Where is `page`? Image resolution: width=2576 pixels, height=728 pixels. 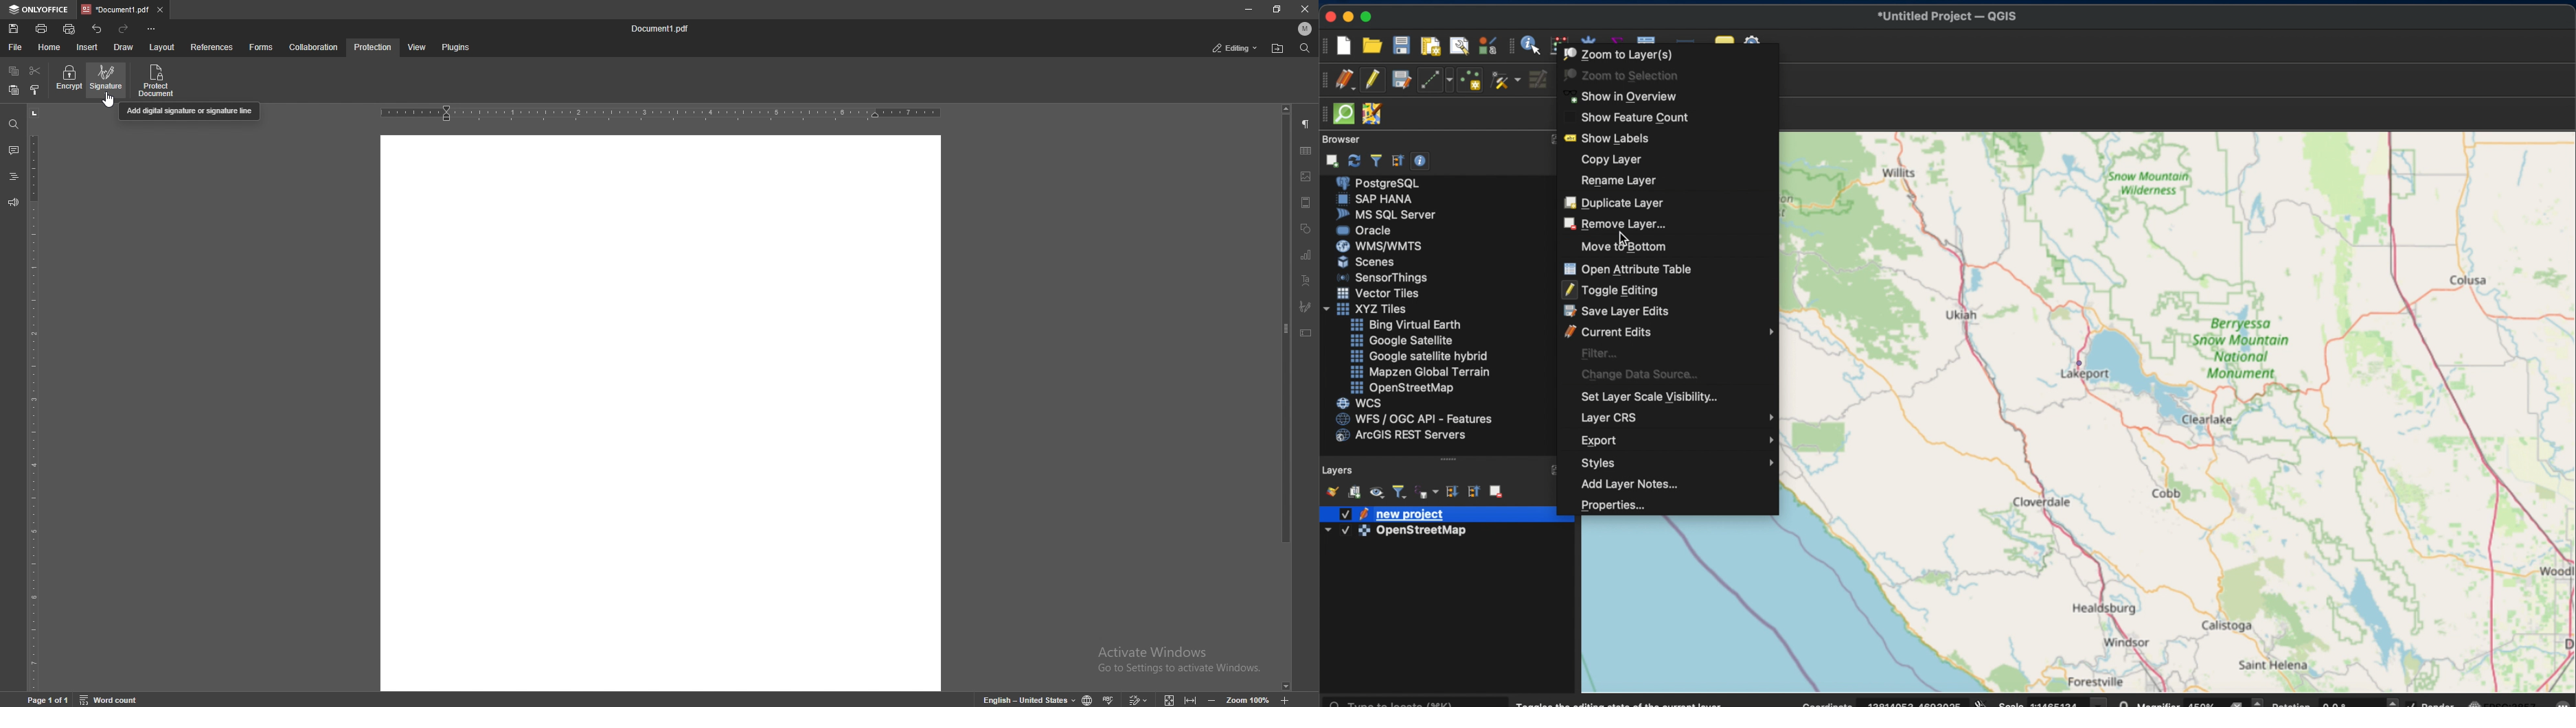 page is located at coordinates (50, 699).